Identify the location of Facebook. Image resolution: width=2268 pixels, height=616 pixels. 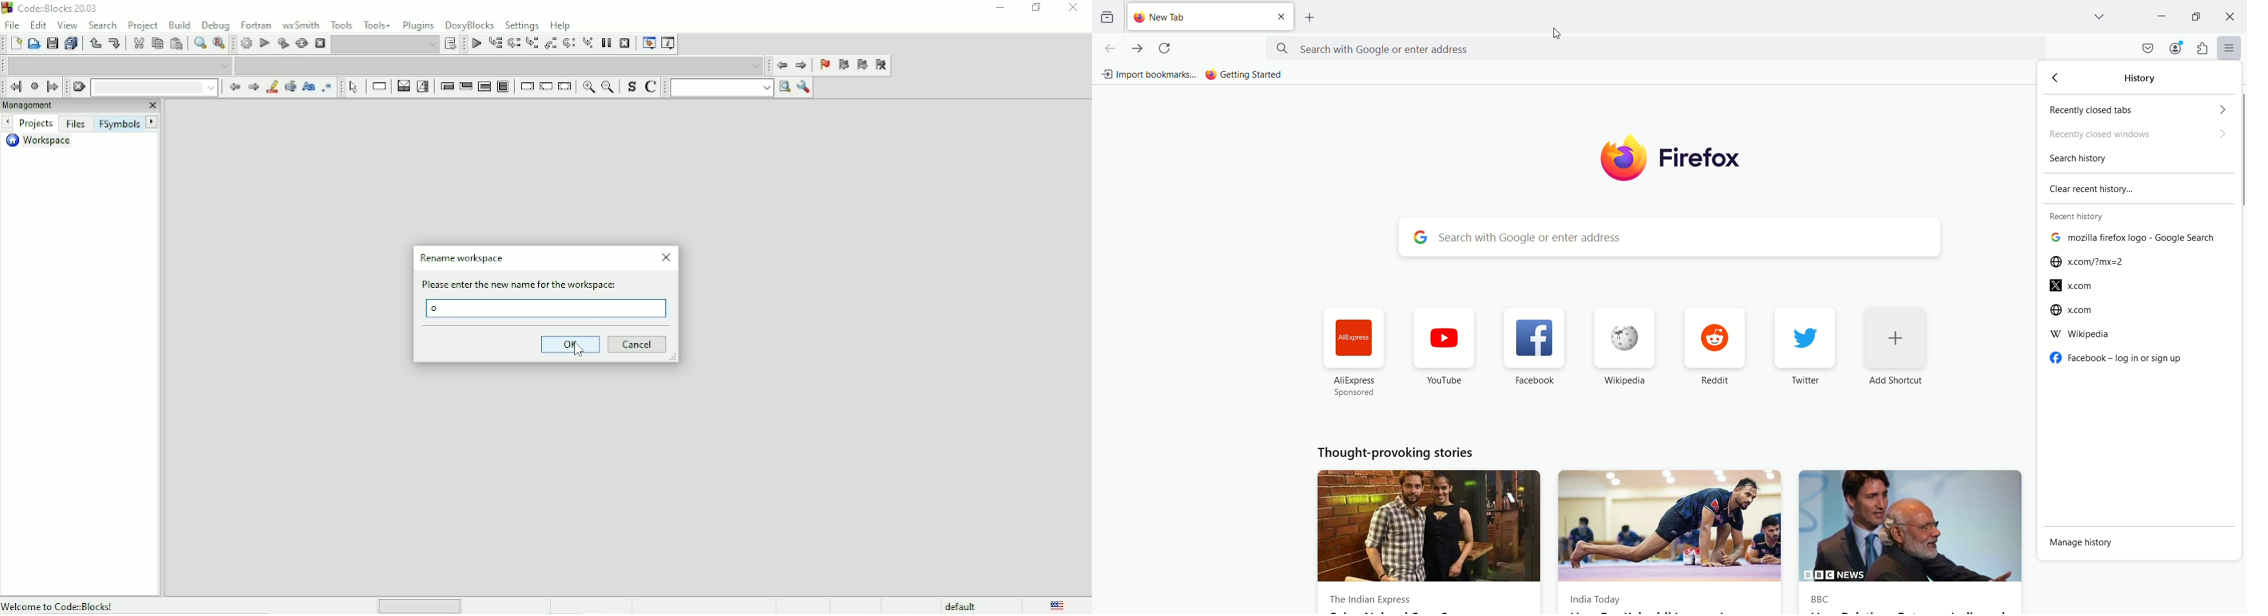
(1532, 344).